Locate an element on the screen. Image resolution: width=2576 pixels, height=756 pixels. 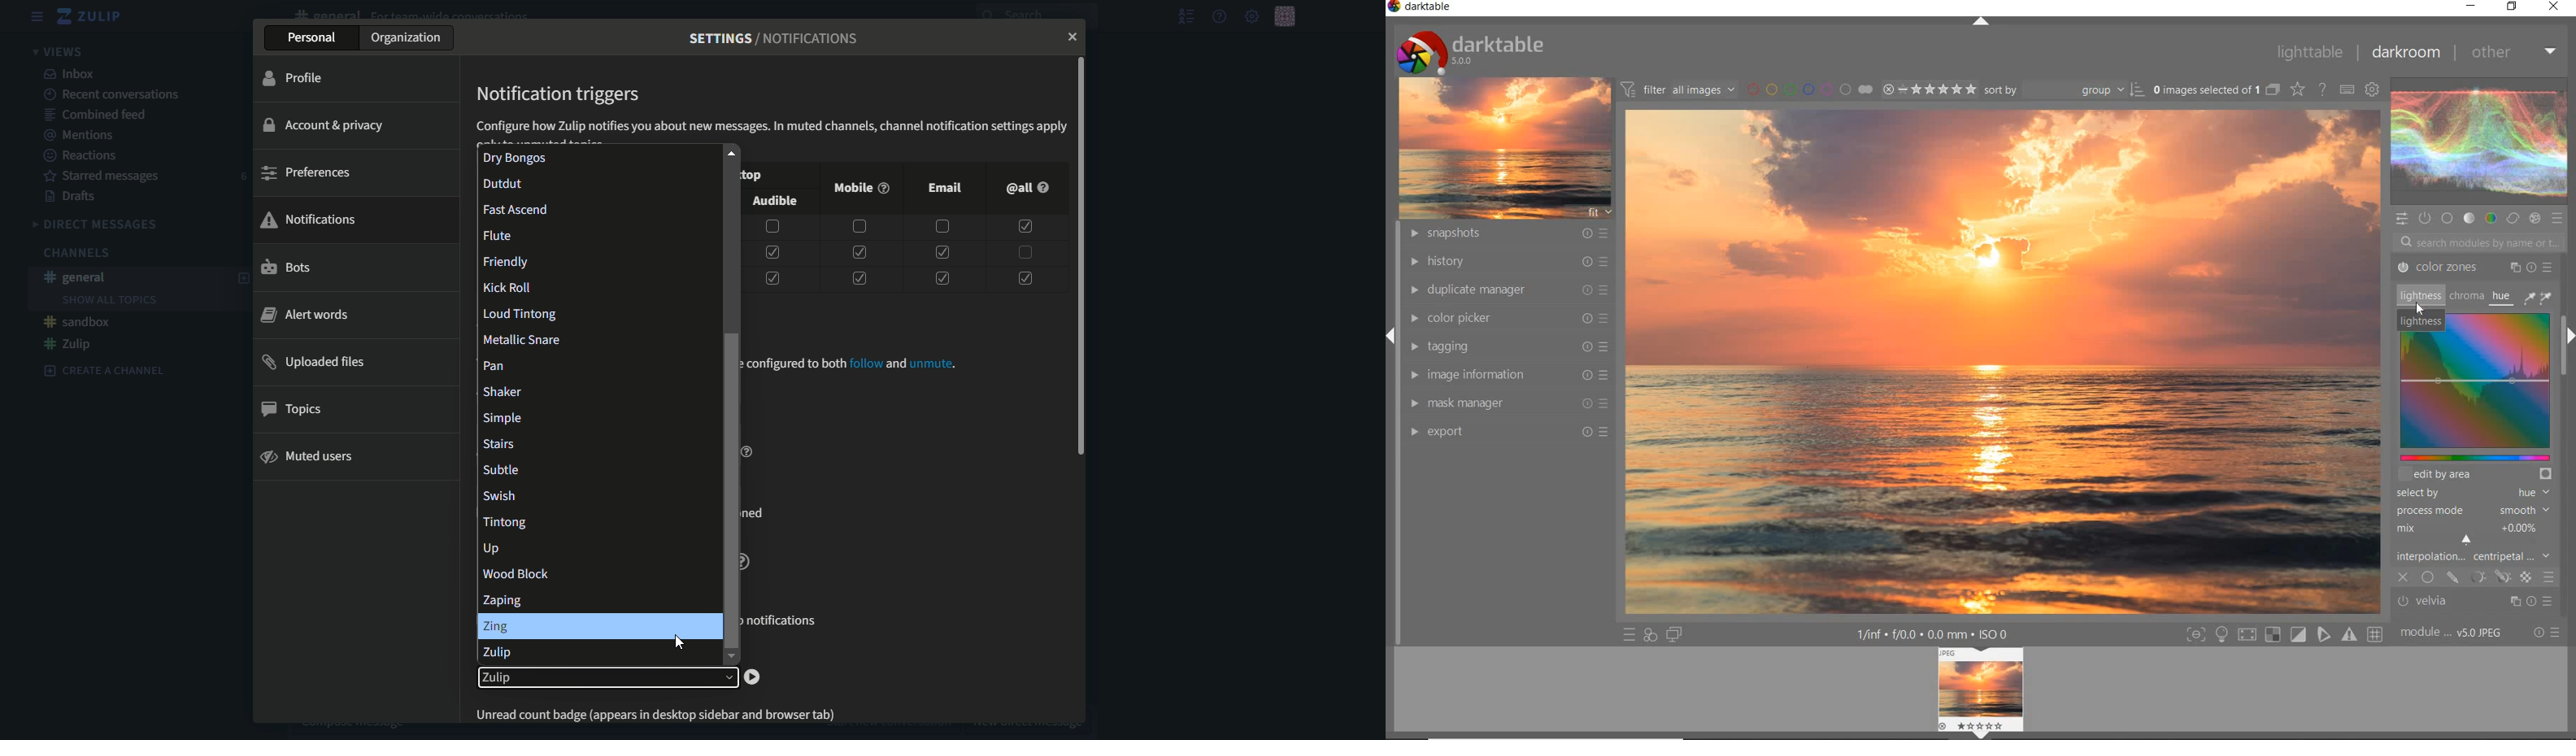
scroll down is located at coordinates (730, 658).